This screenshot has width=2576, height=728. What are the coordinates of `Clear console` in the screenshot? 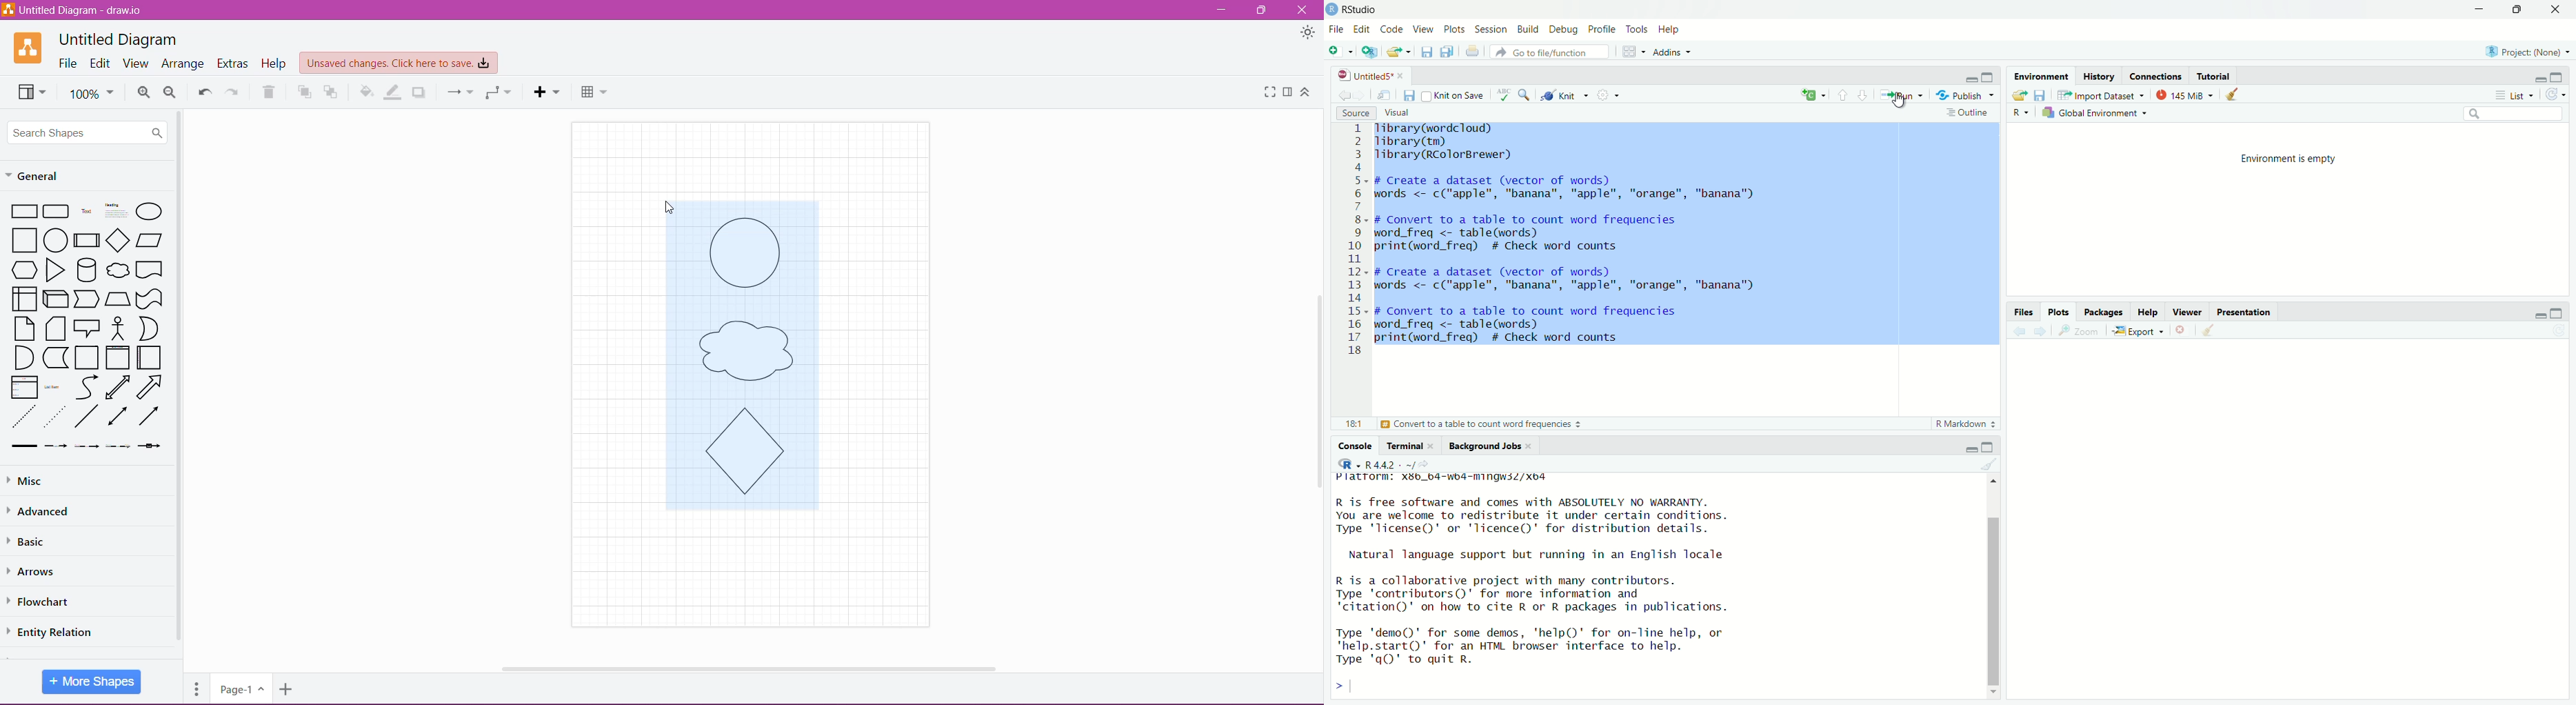 It's located at (1993, 465).